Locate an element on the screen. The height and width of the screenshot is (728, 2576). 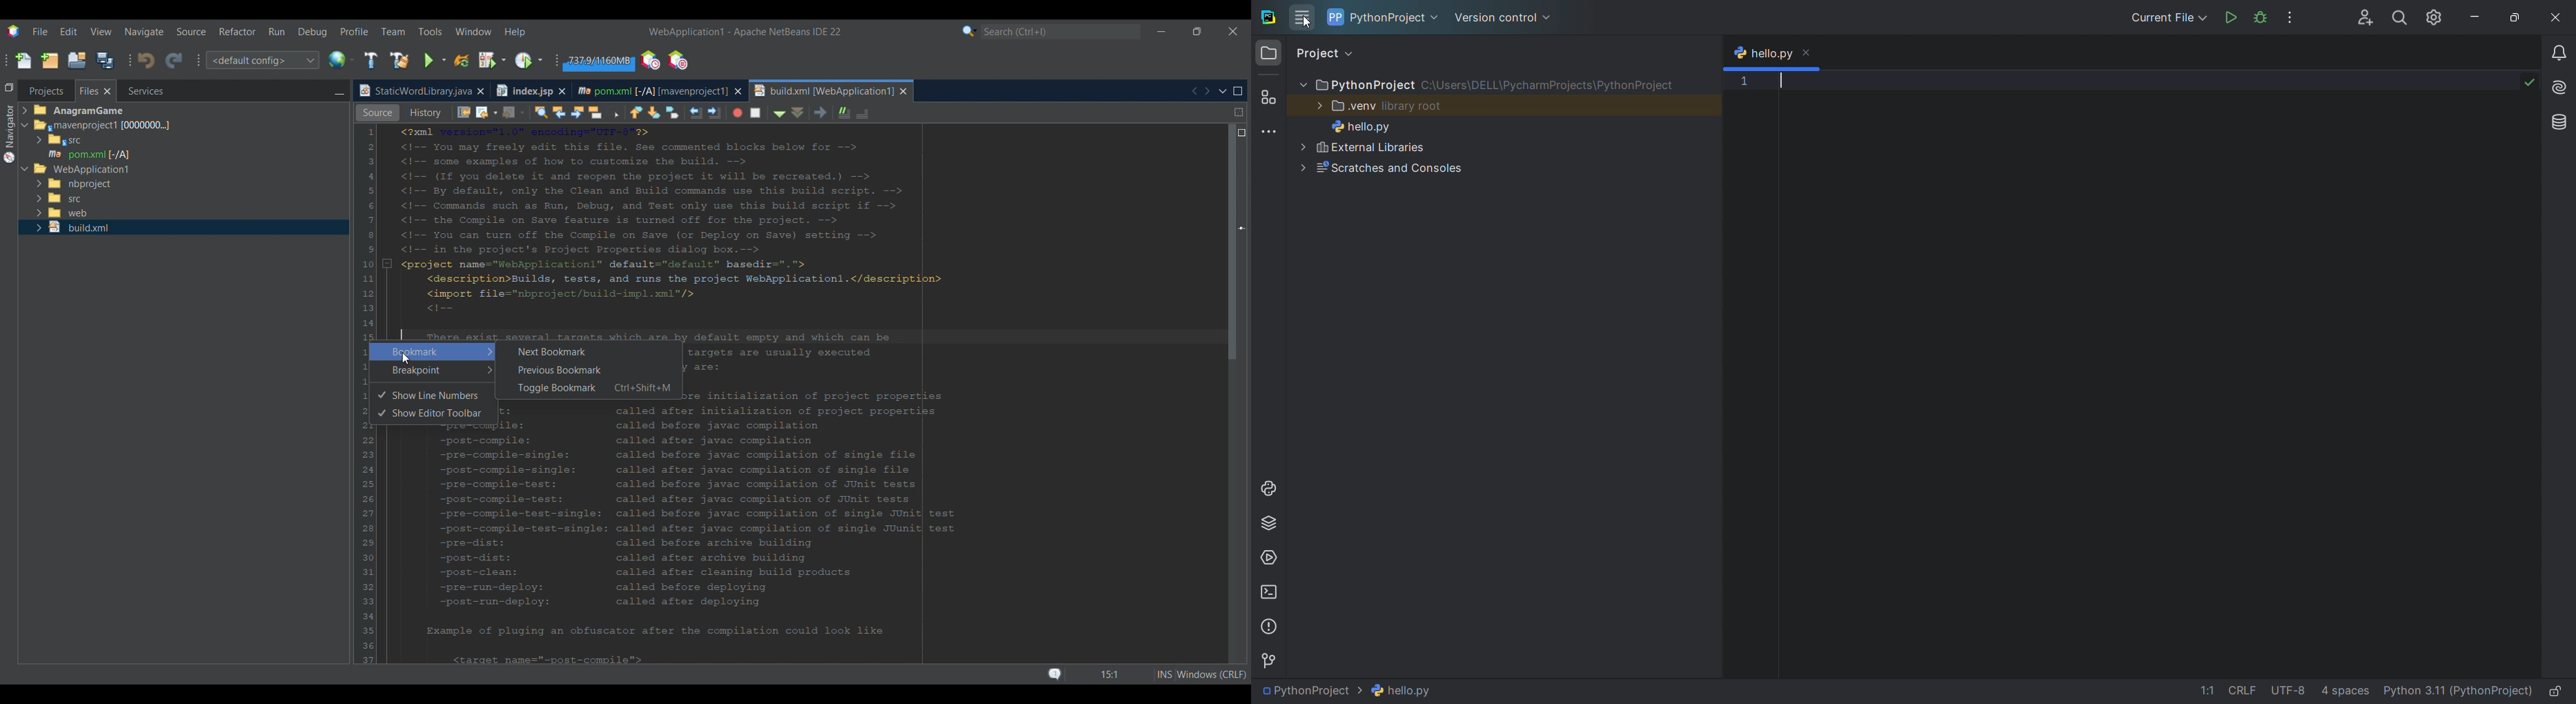
problems is located at coordinates (1269, 628).